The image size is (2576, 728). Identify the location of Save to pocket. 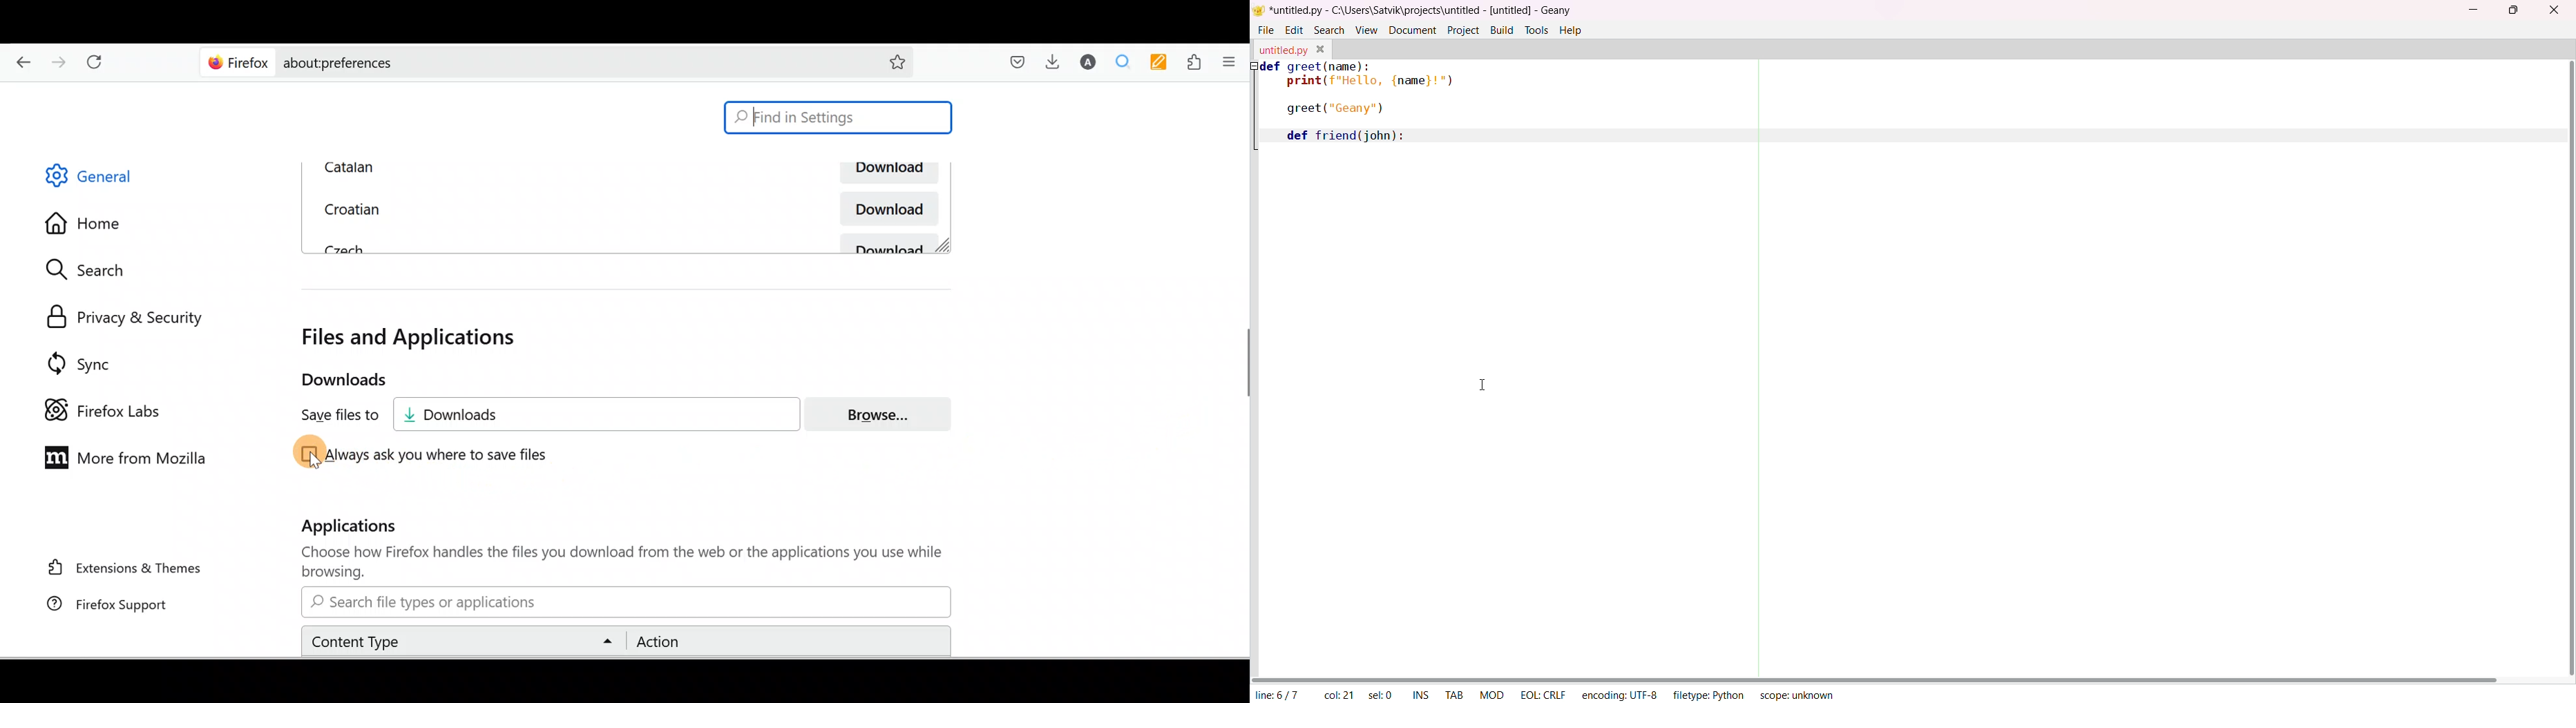
(1013, 62).